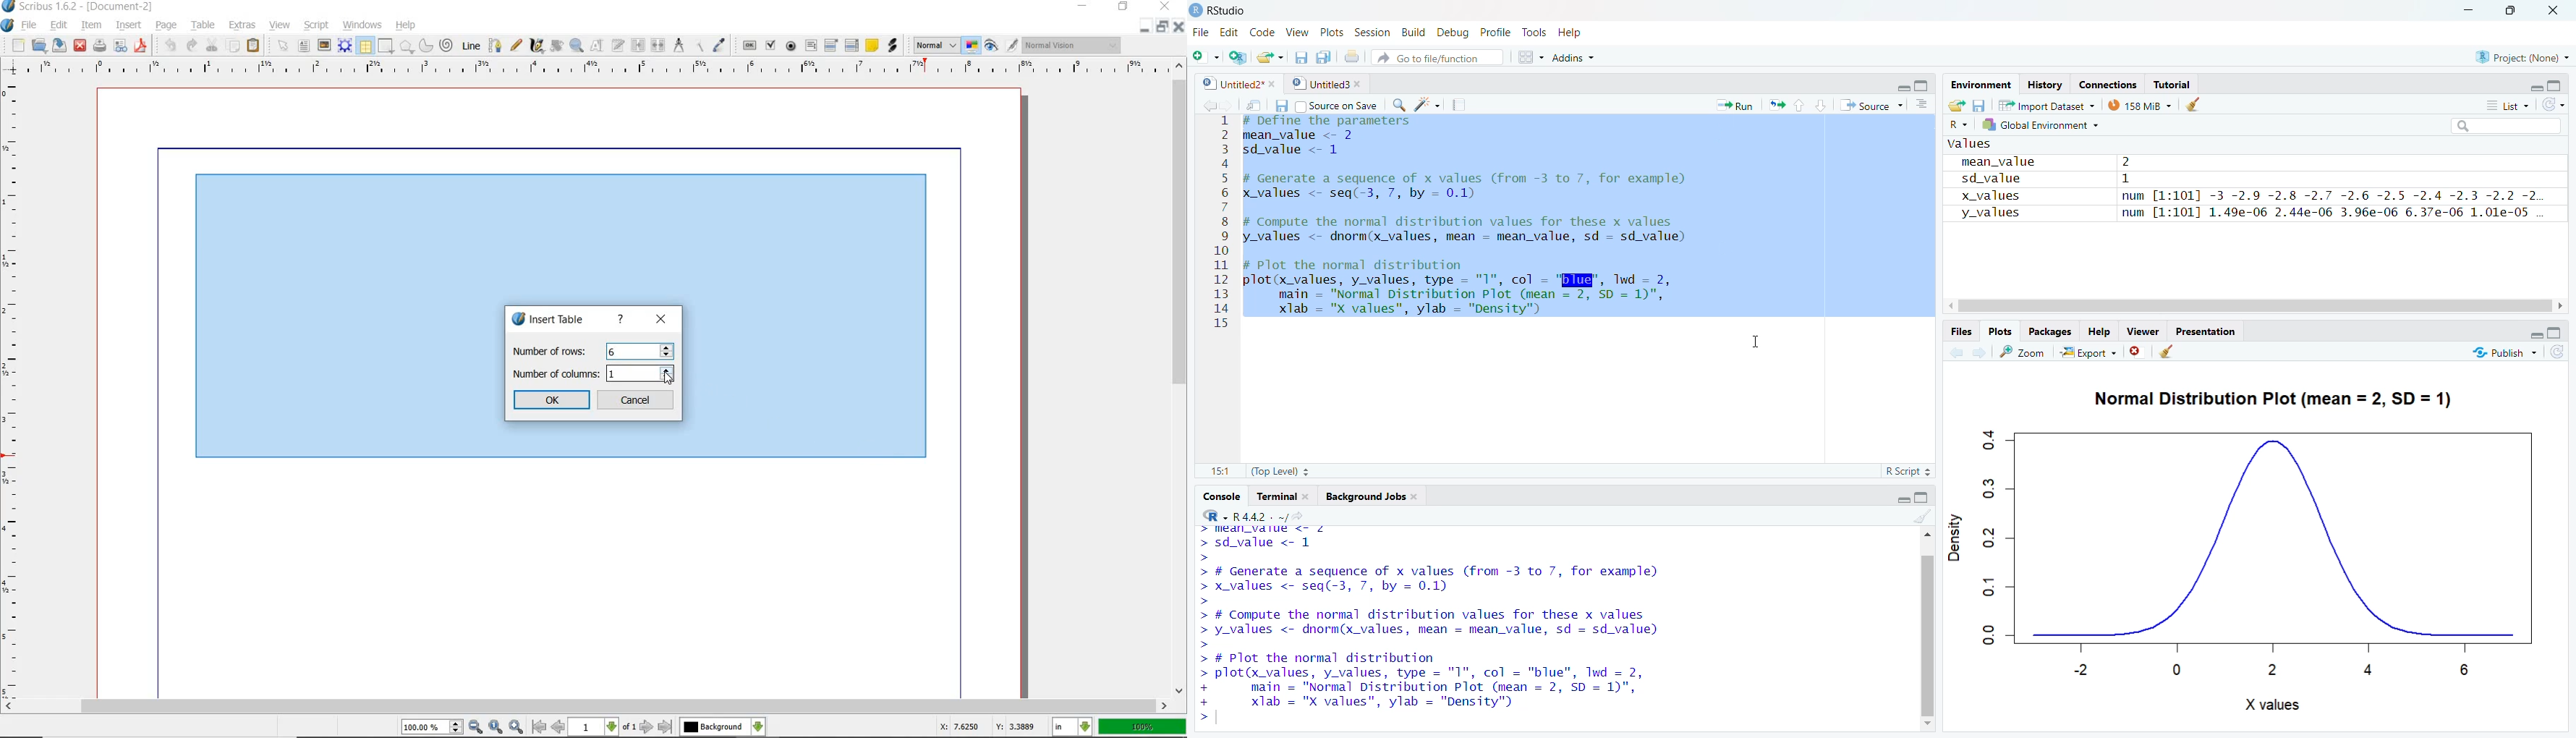 The image size is (2576, 756). What do you see at coordinates (1212, 105) in the screenshot?
I see `forward/backward` at bounding box center [1212, 105].